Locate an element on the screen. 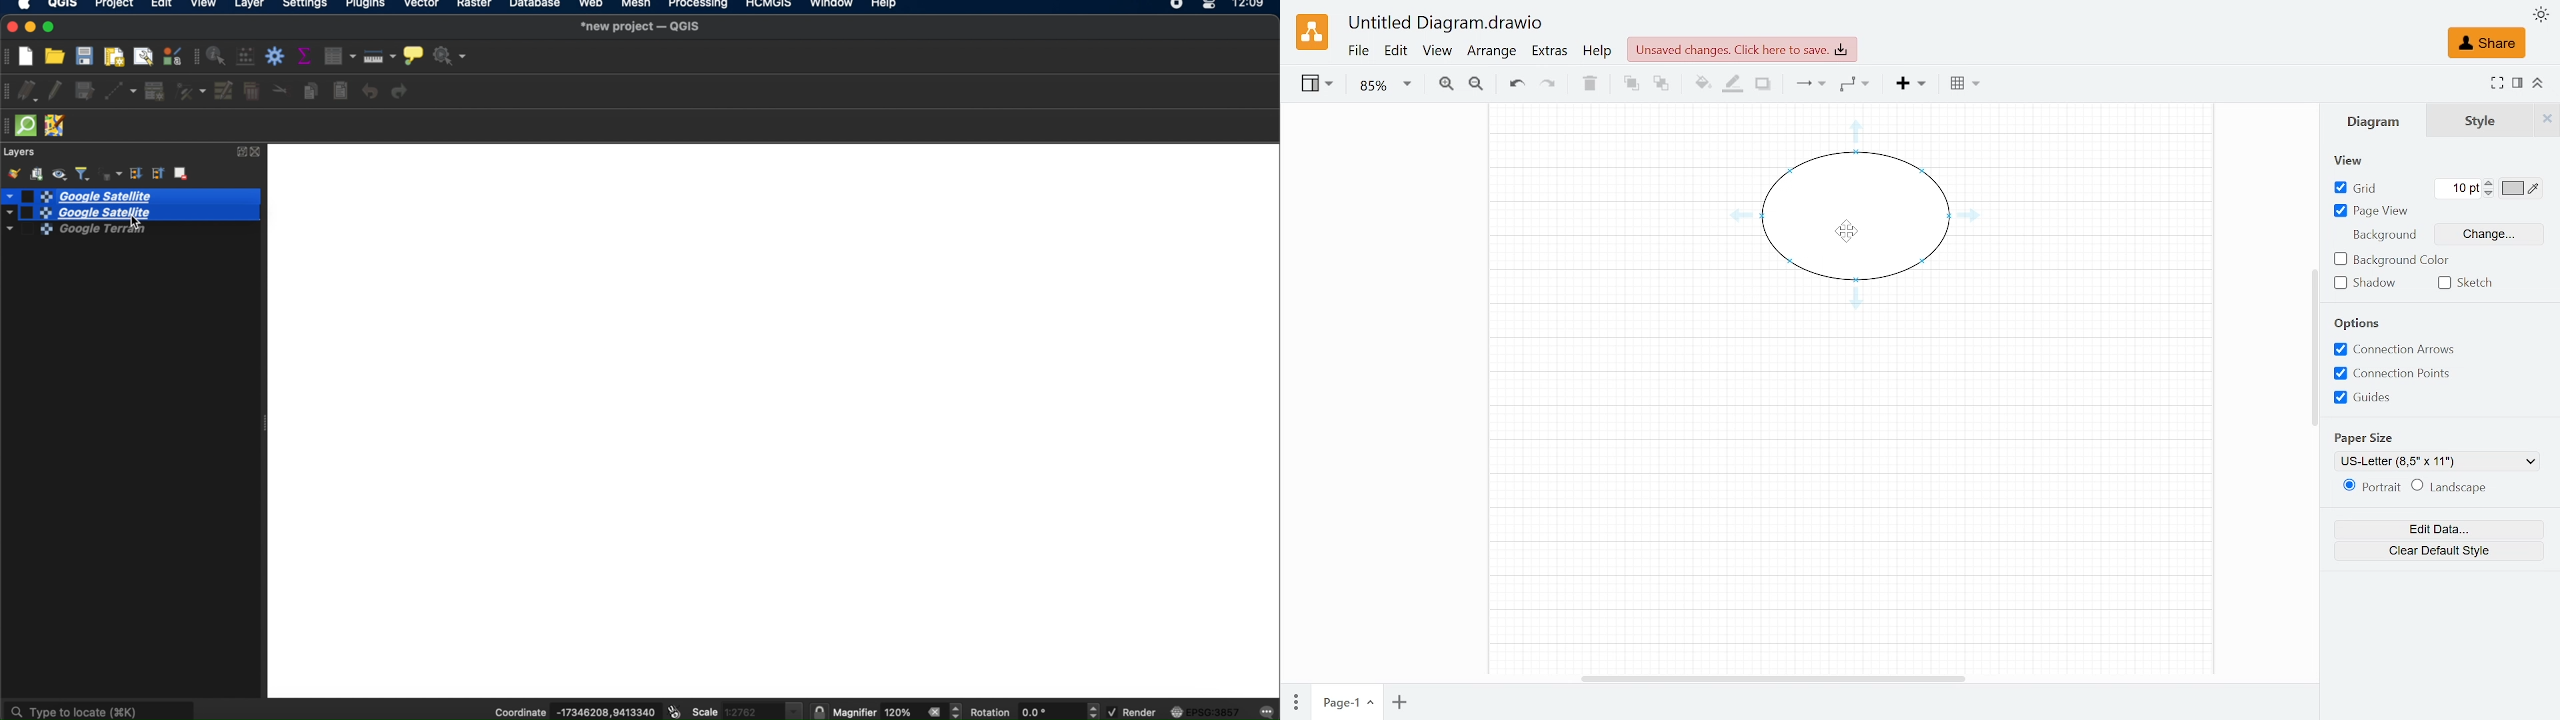  Connections is located at coordinates (1809, 85).